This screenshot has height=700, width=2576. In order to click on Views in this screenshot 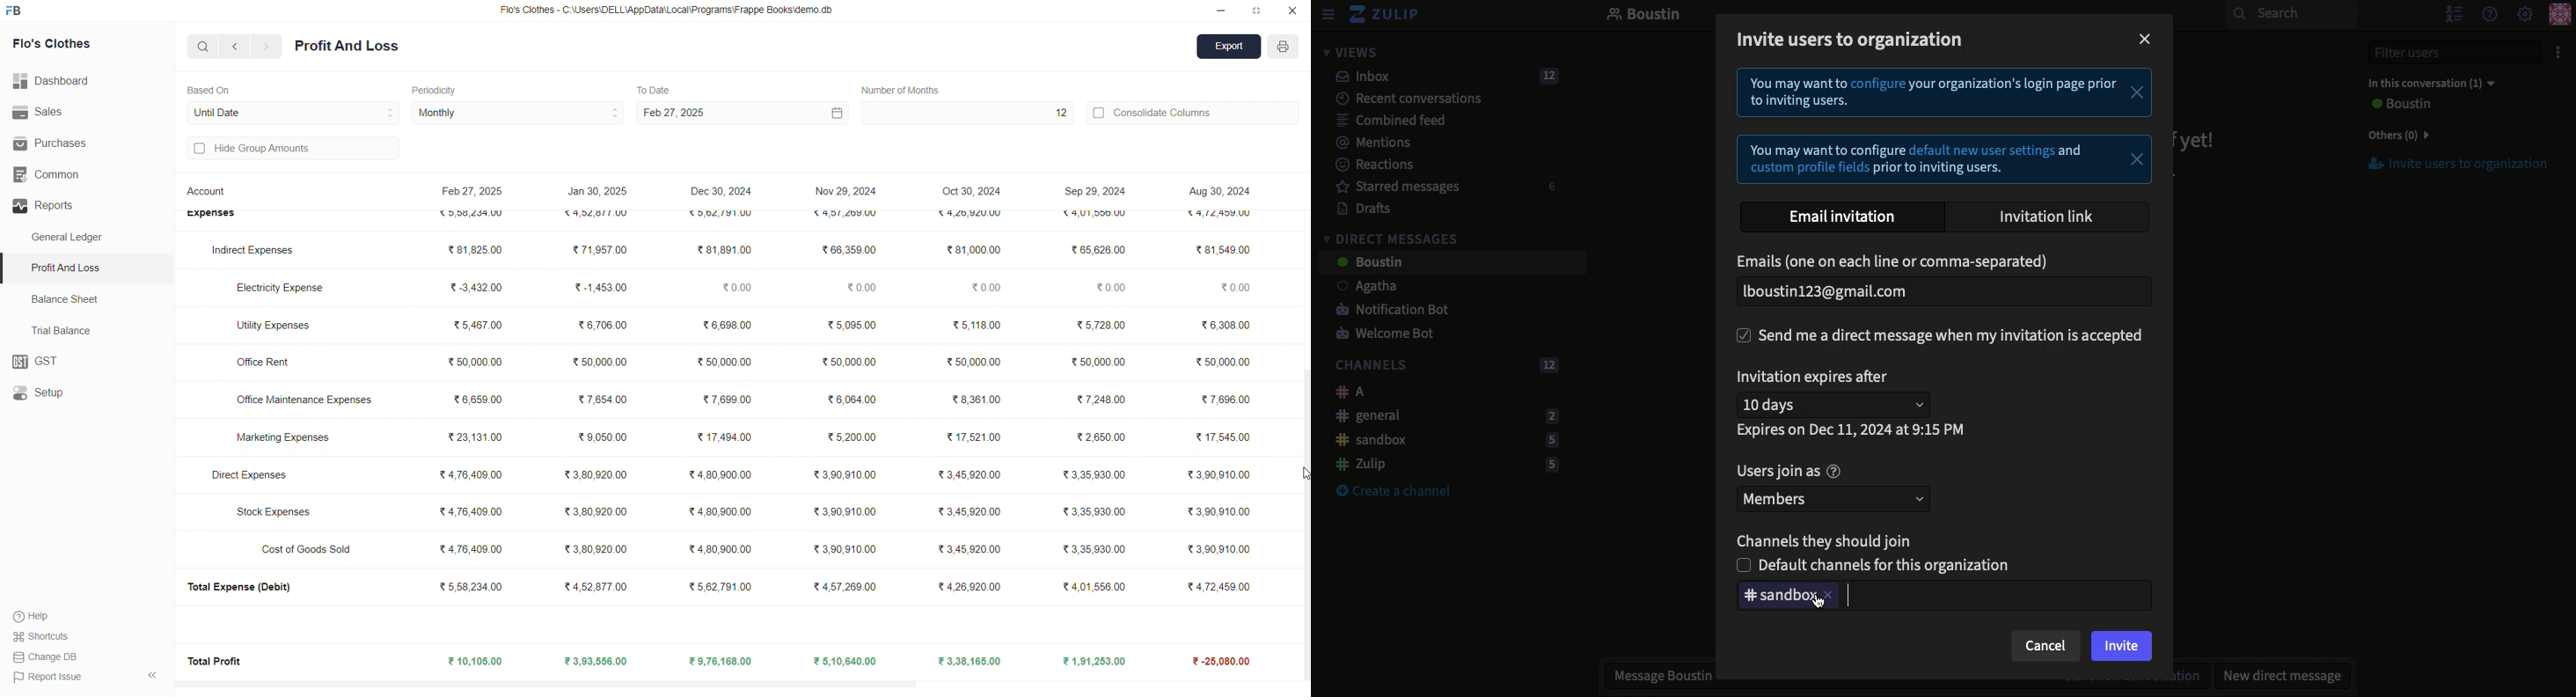, I will do `click(1350, 52)`.